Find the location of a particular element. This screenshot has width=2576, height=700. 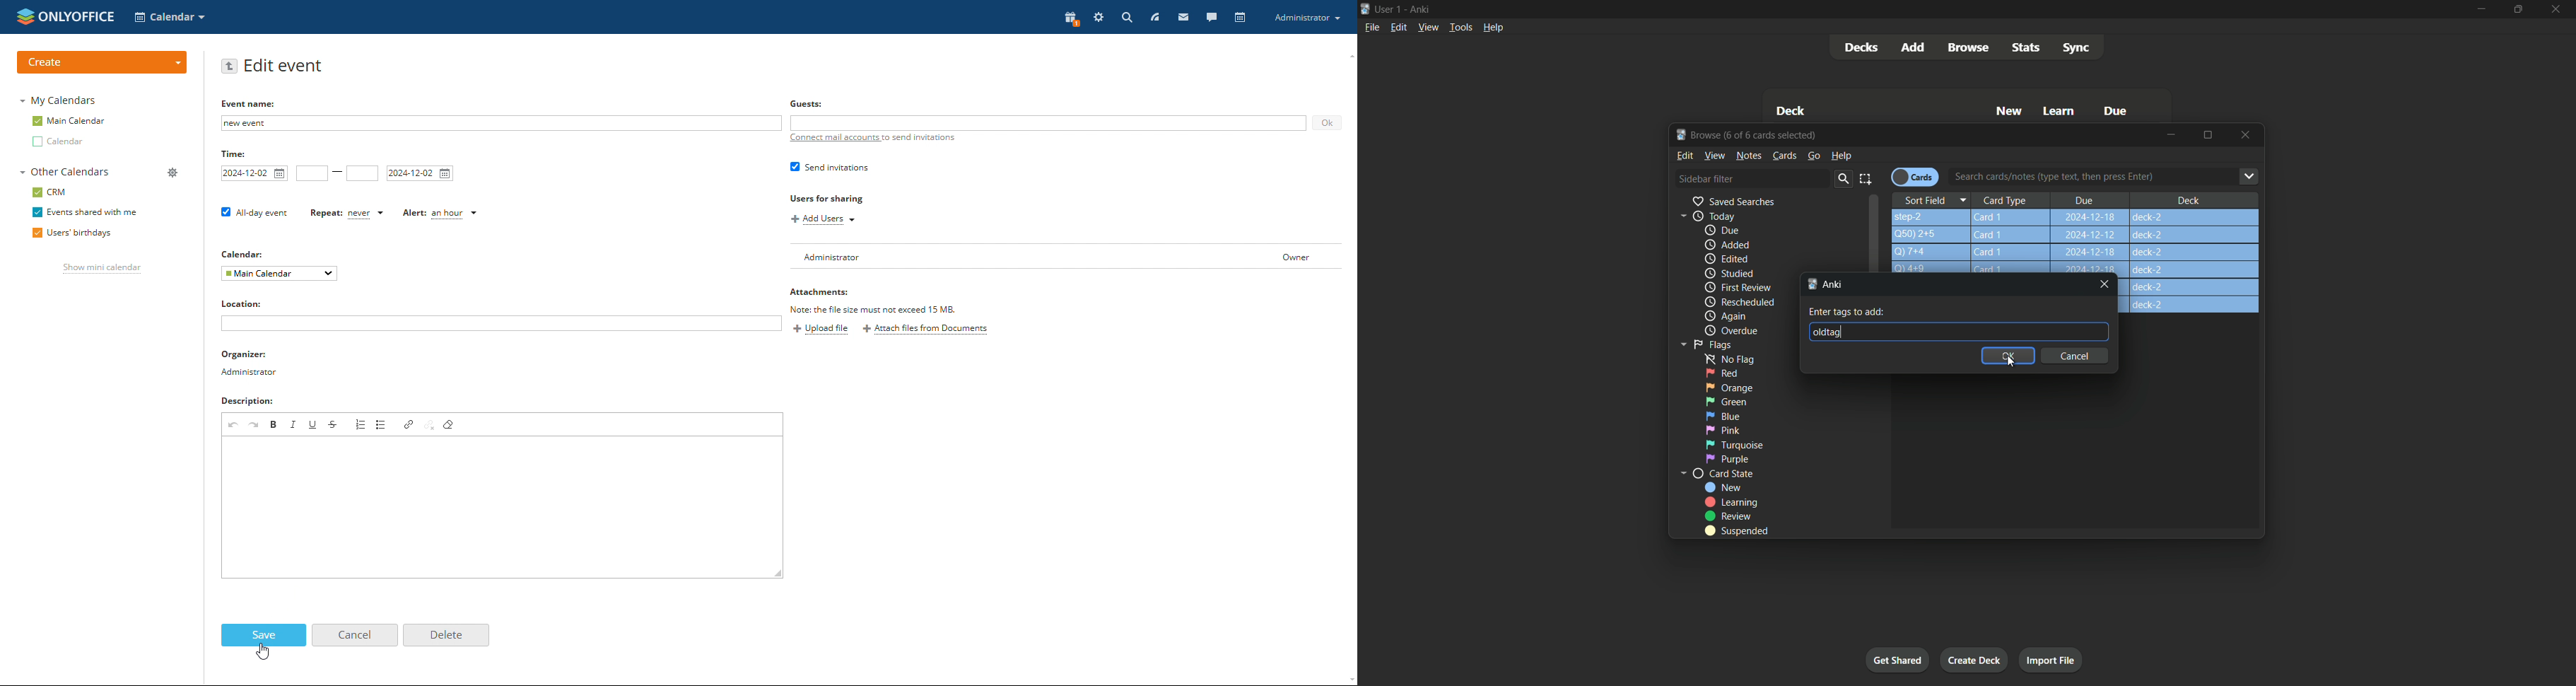

Sort Field is located at coordinates (1934, 199).